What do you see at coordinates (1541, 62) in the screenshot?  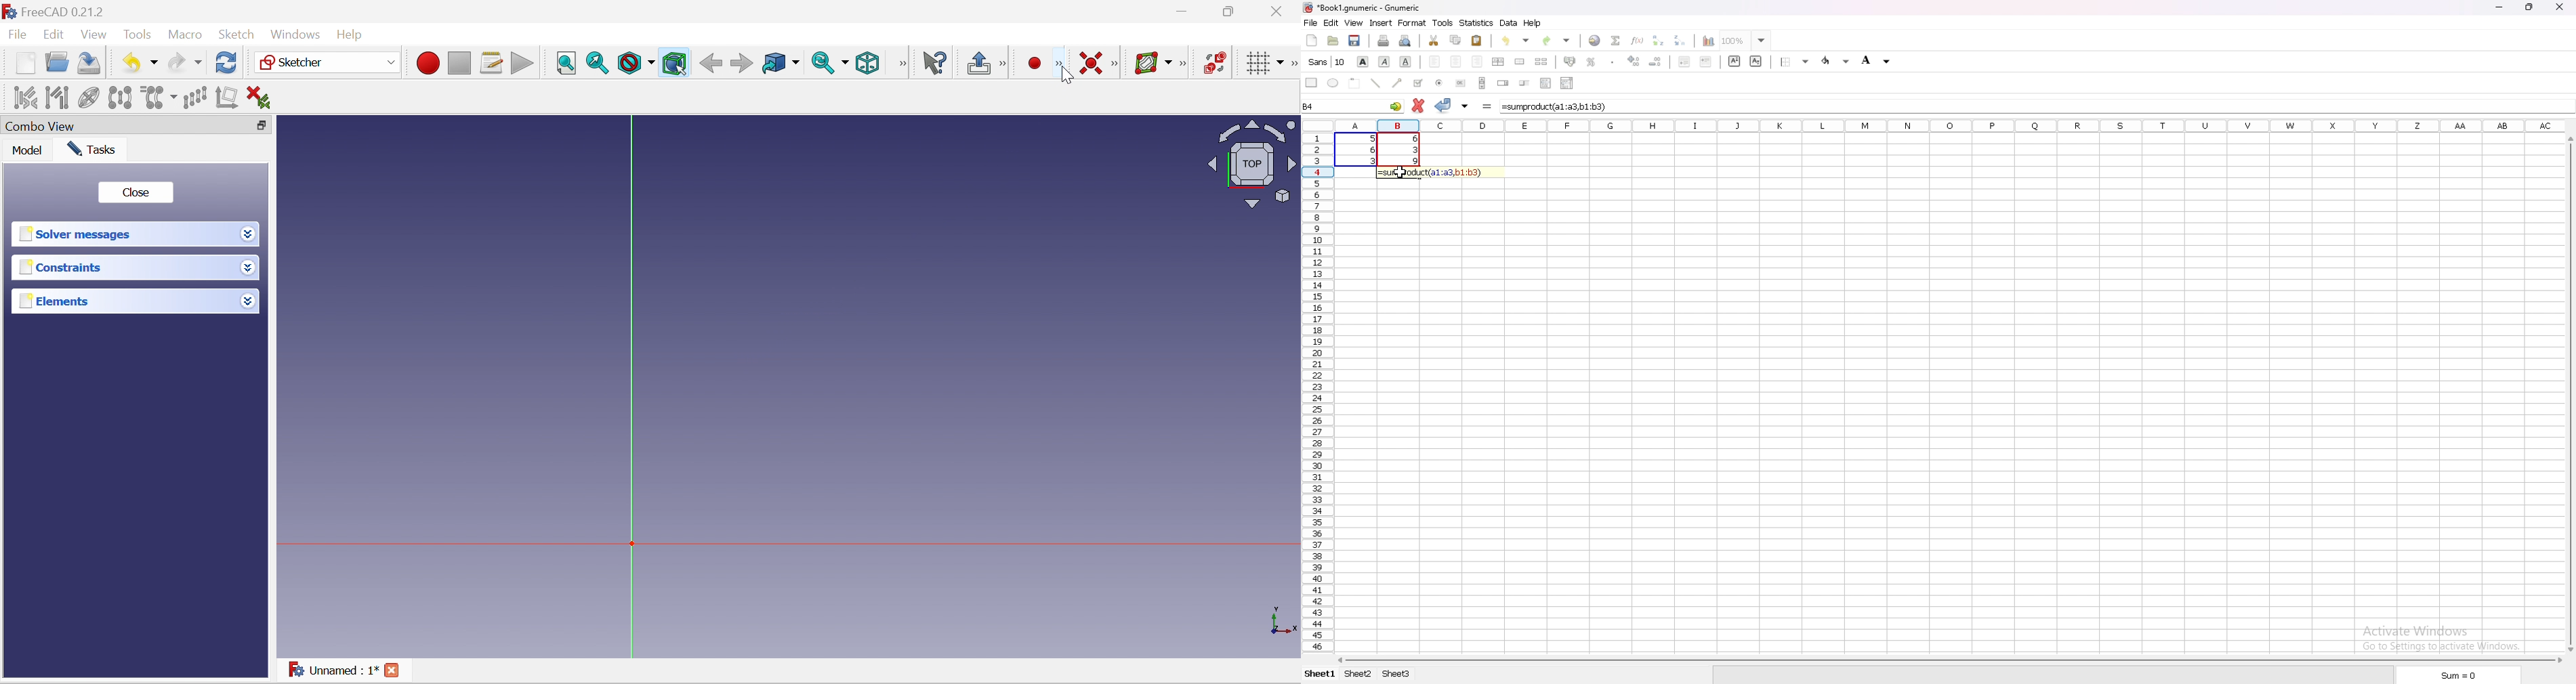 I see `split merged cell` at bounding box center [1541, 62].